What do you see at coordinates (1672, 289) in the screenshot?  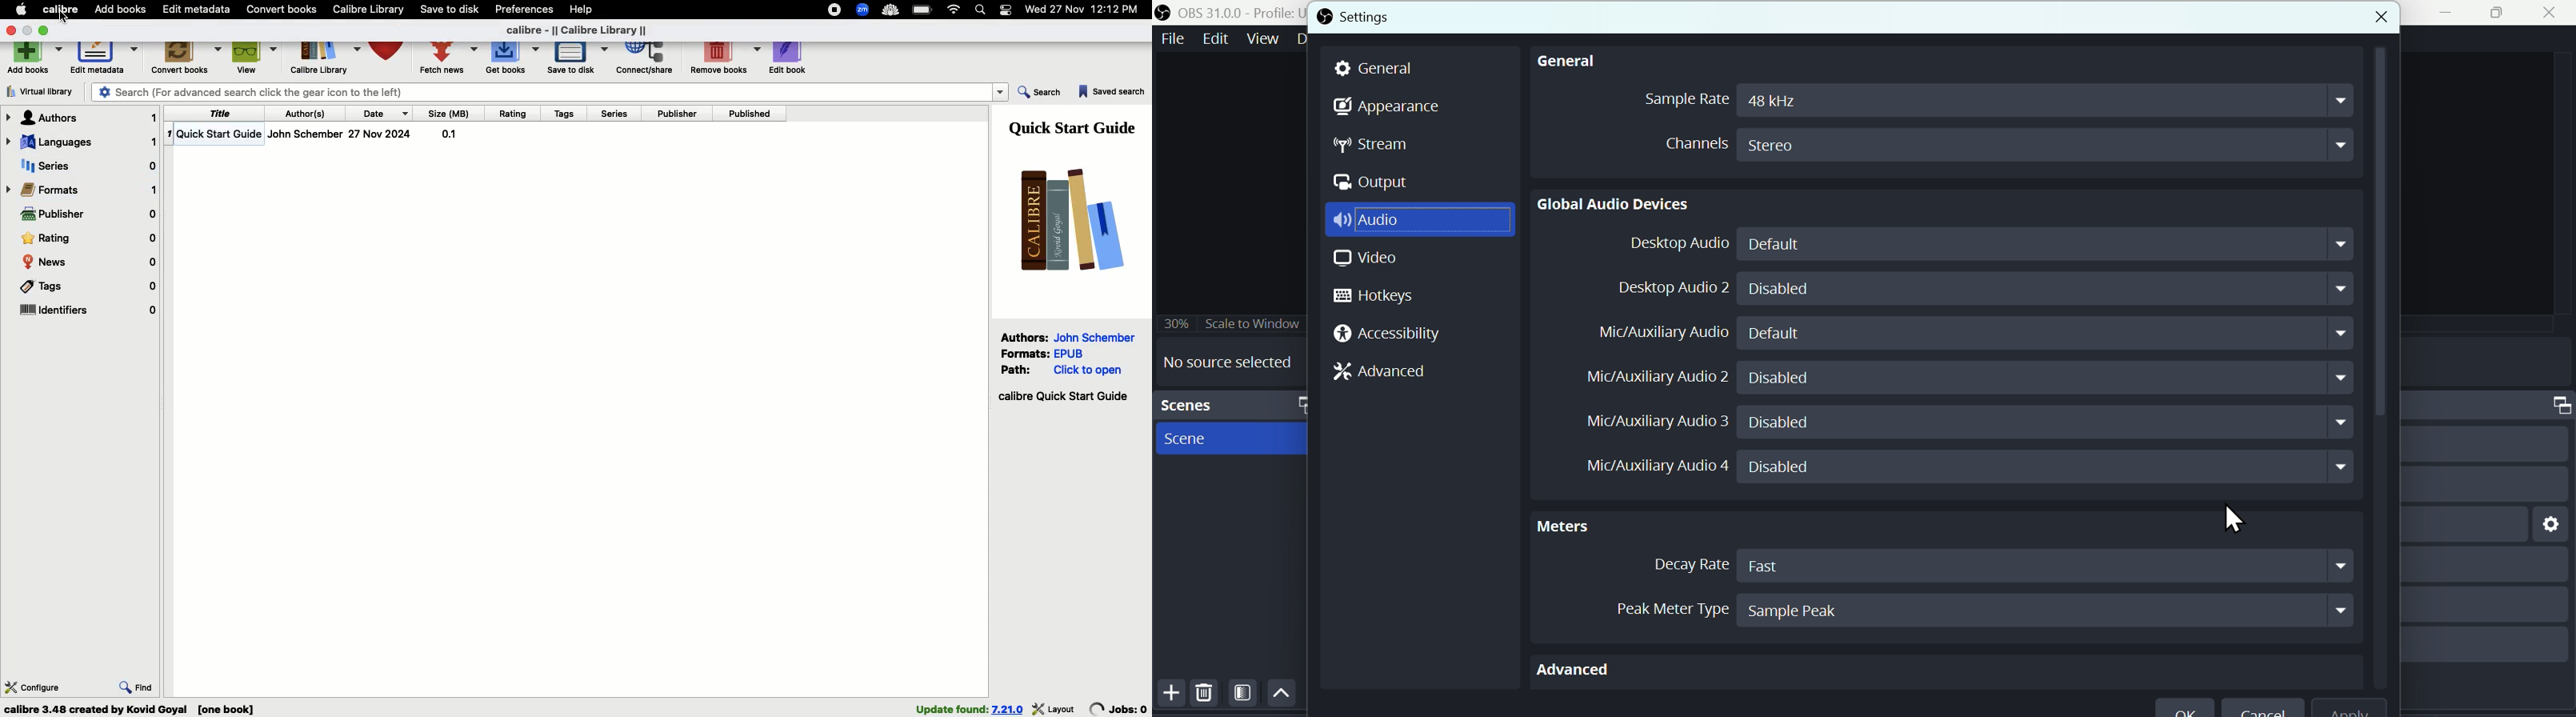 I see `Desktop Audio 2` at bounding box center [1672, 289].